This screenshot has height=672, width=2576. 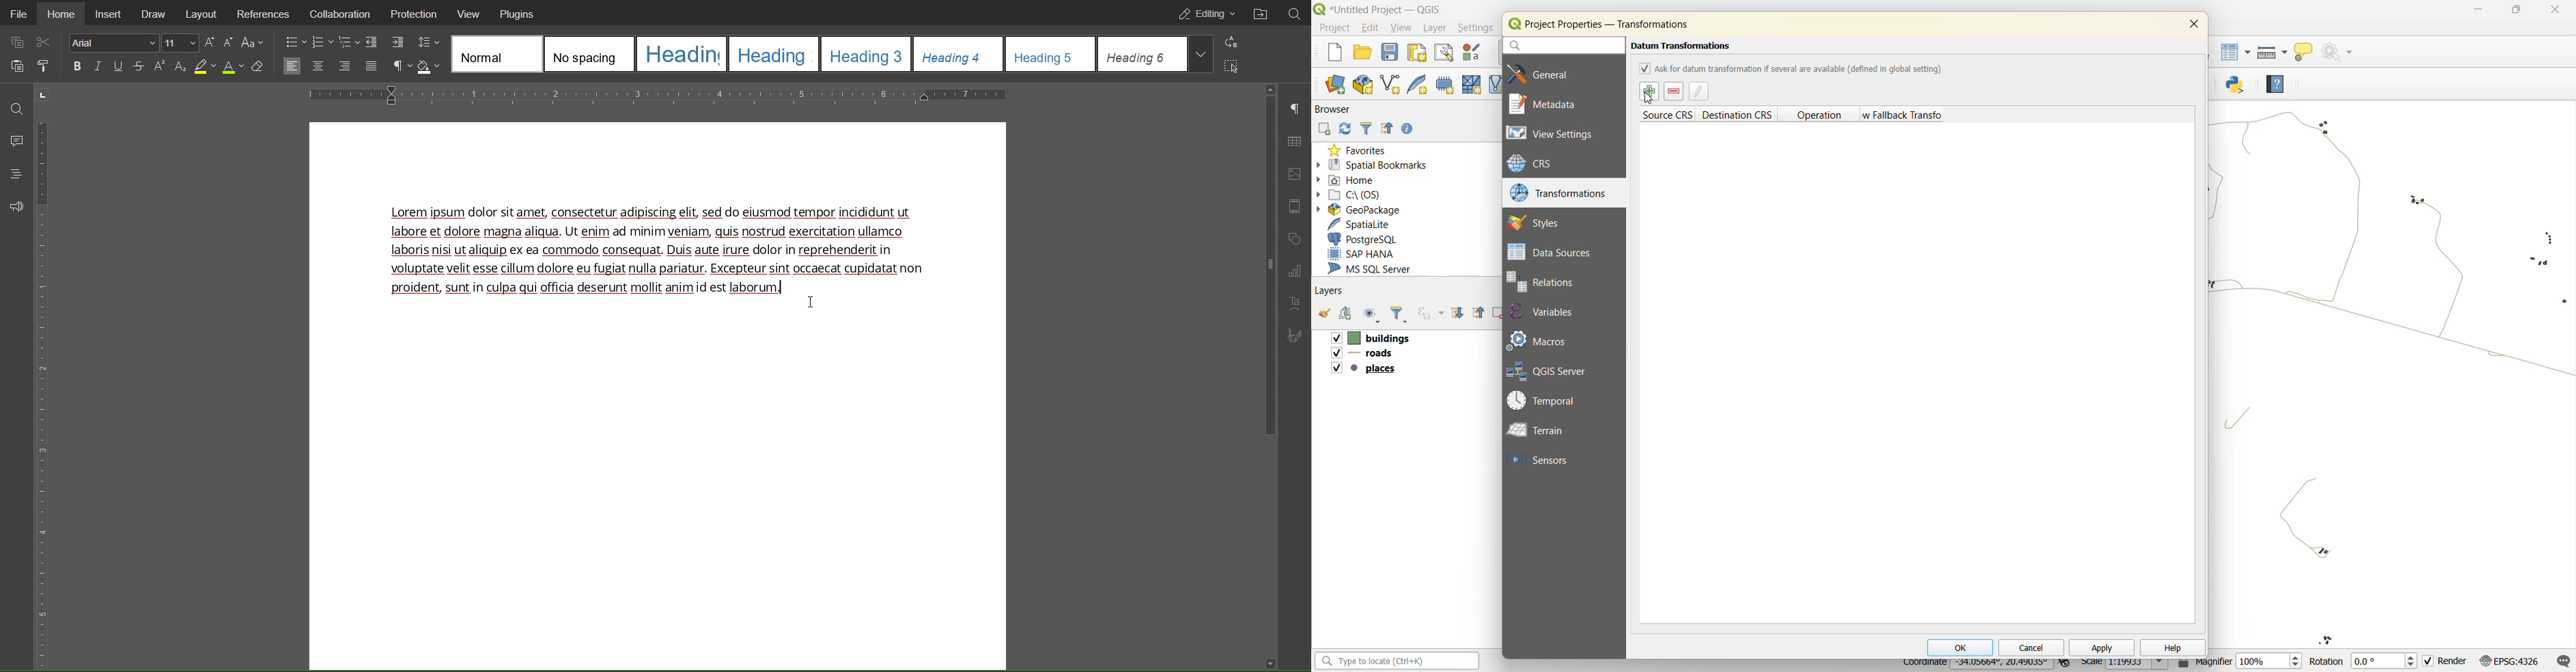 What do you see at coordinates (1476, 29) in the screenshot?
I see `settings` at bounding box center [1476, 29].